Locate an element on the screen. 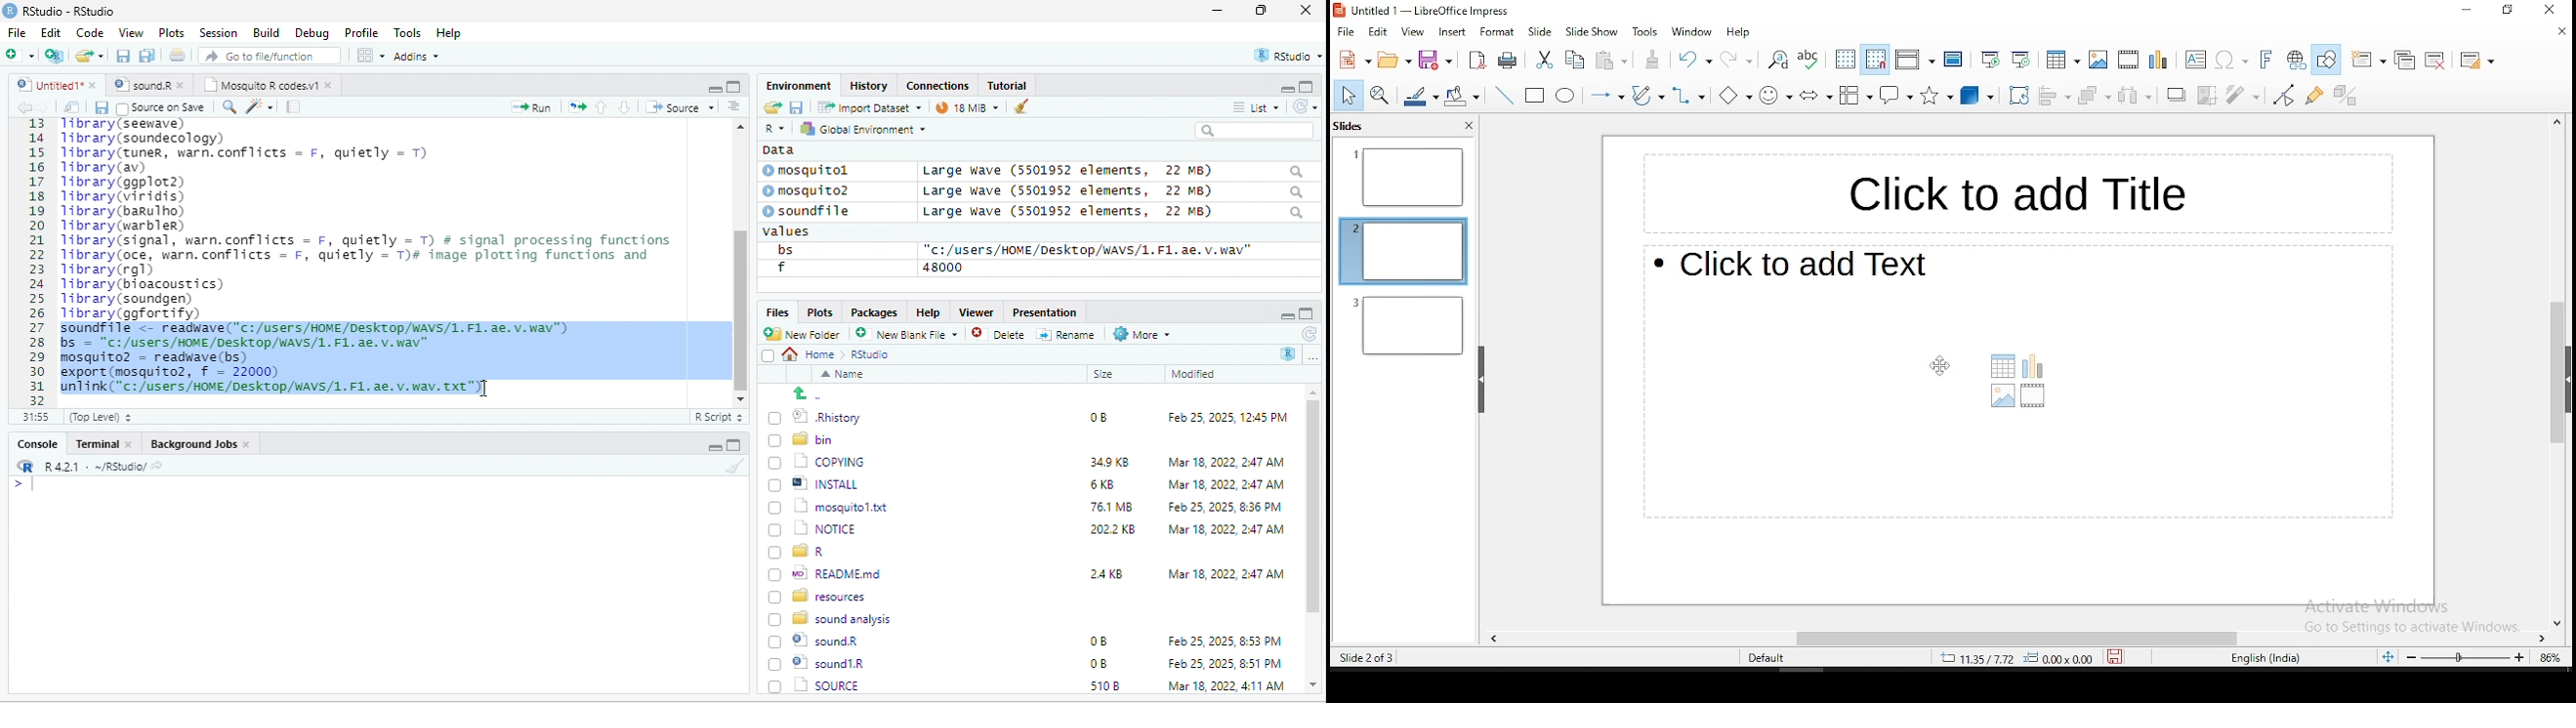 Image resolution: width=2576 pixels, height=728 pixels. rectangle tool is located at coordinates (1533, 96).